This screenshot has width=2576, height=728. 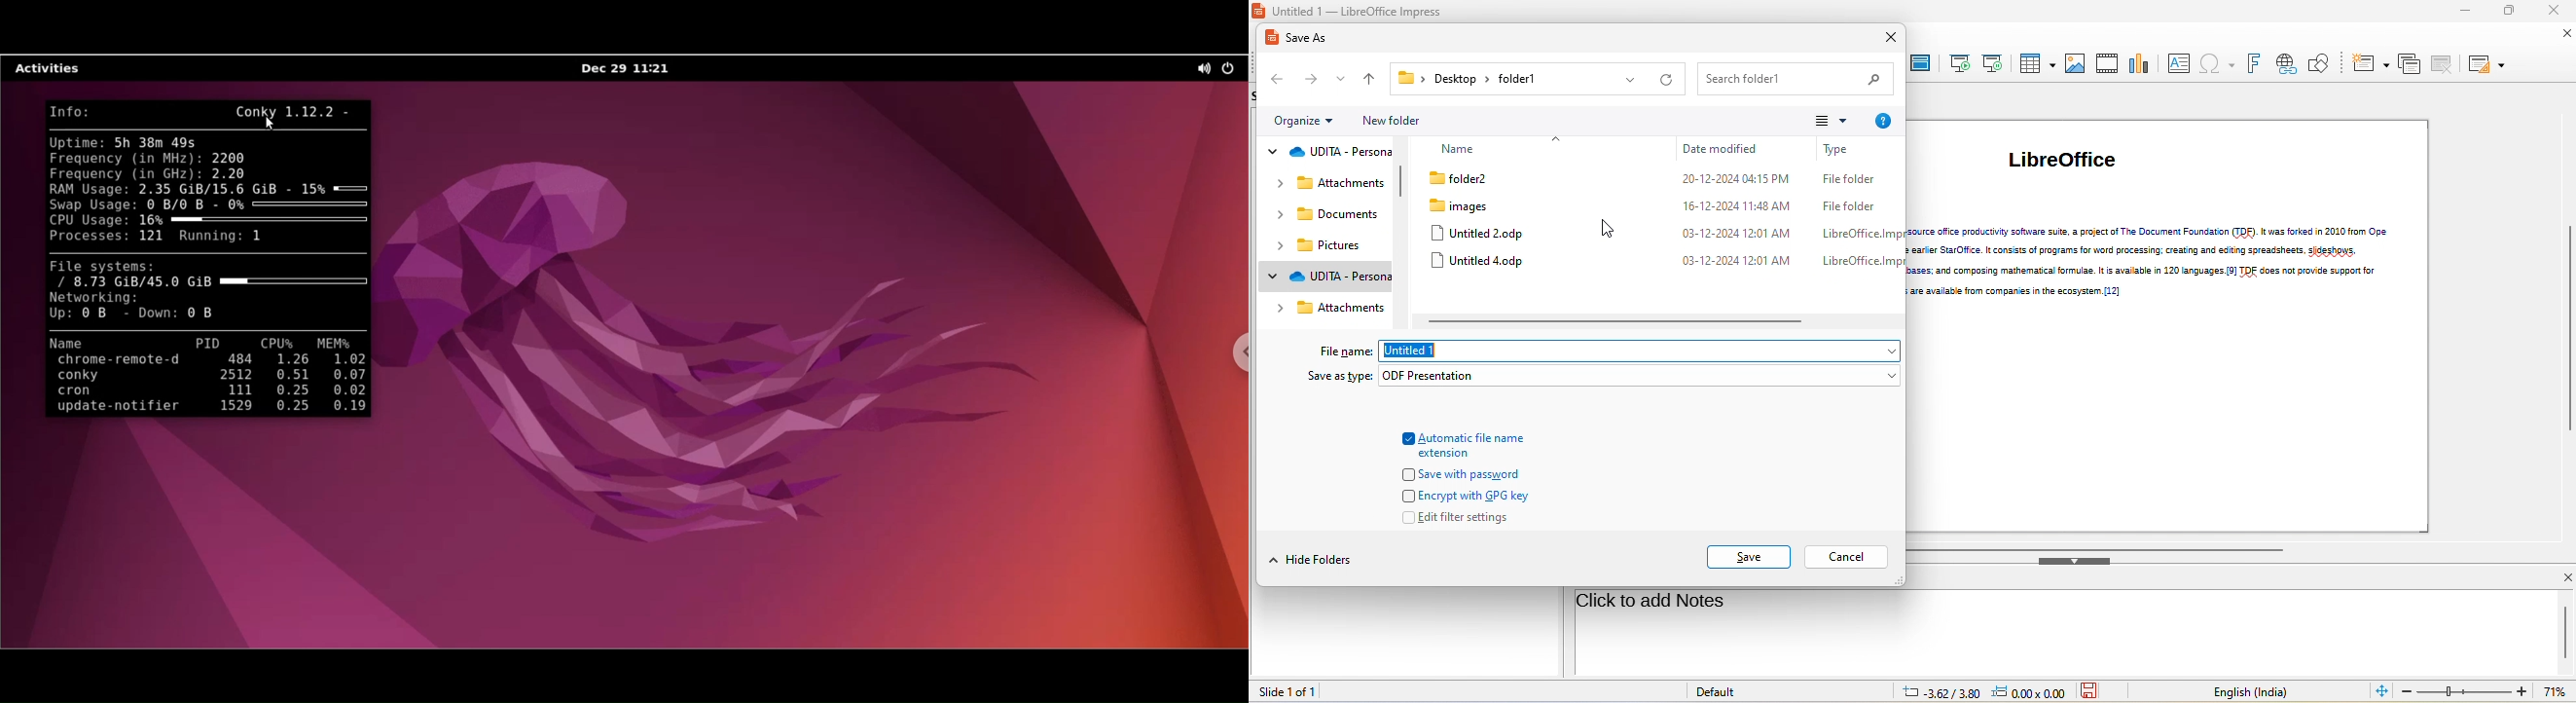 I want to click on save, so click(x=1750, y=559).